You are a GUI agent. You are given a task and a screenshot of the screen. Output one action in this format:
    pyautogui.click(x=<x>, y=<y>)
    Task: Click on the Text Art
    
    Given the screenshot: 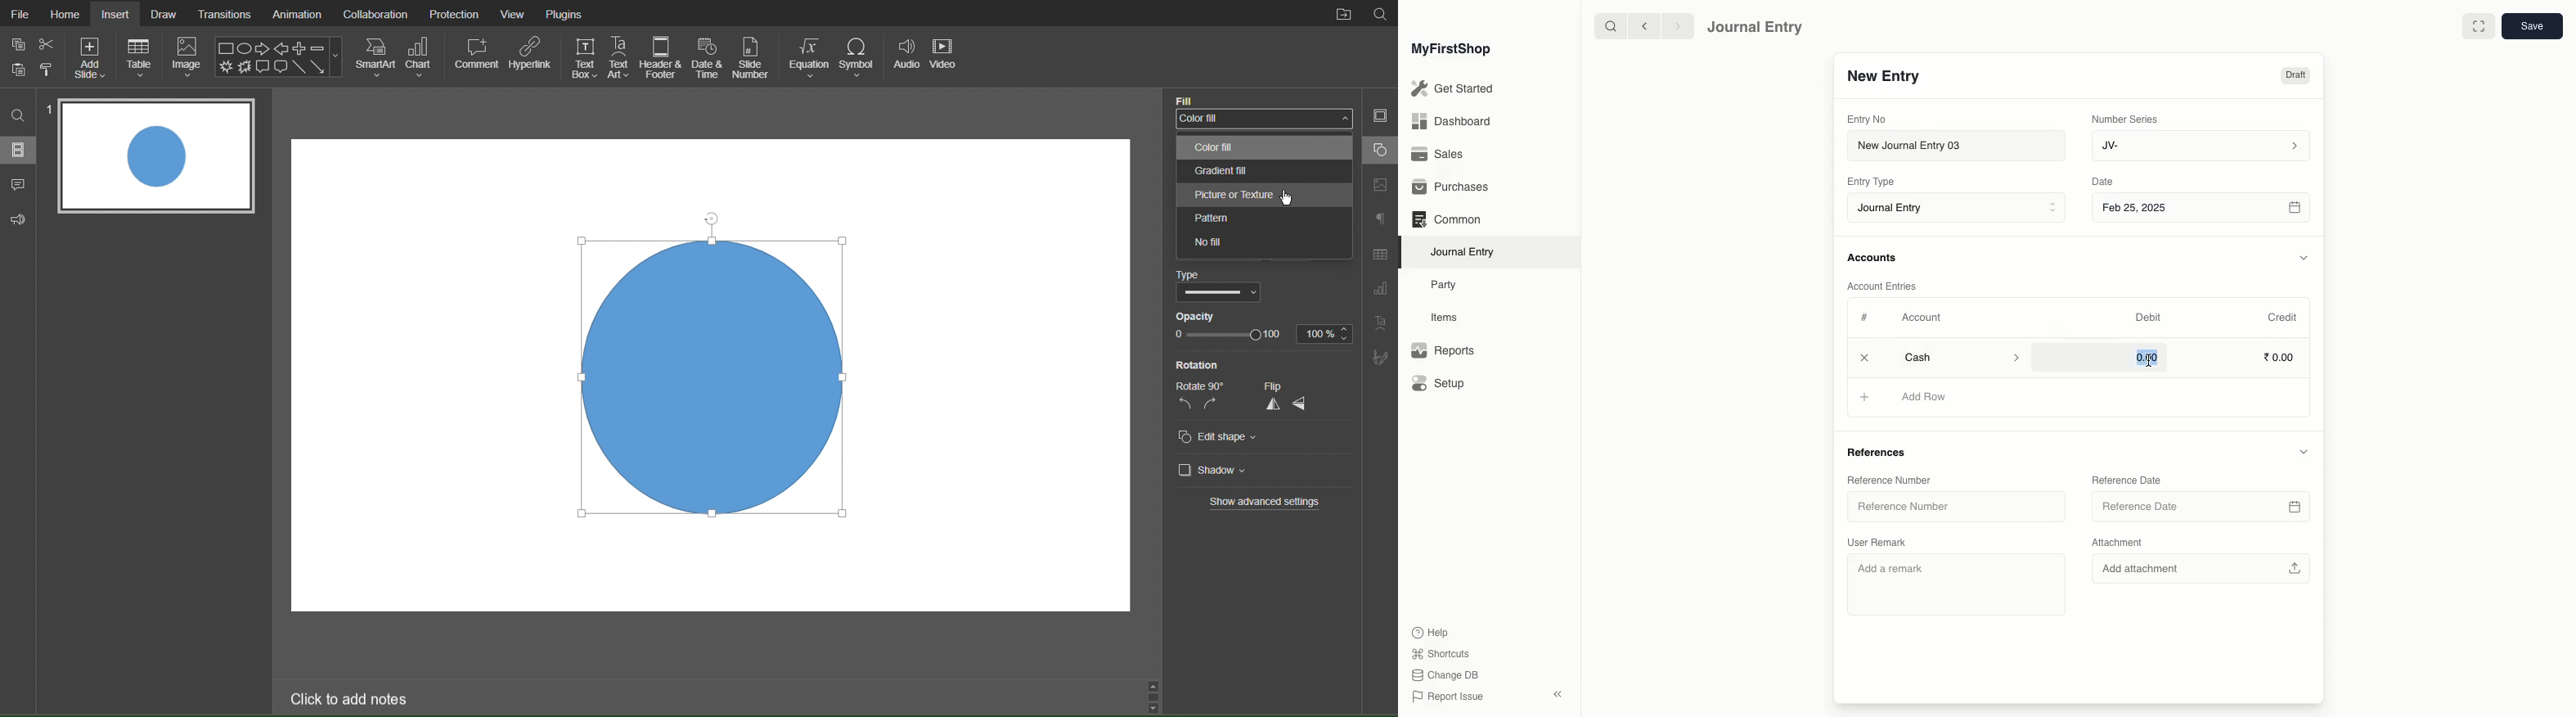 What is the action you would take?
    pyautogui.click(x=1381, y=326)
    